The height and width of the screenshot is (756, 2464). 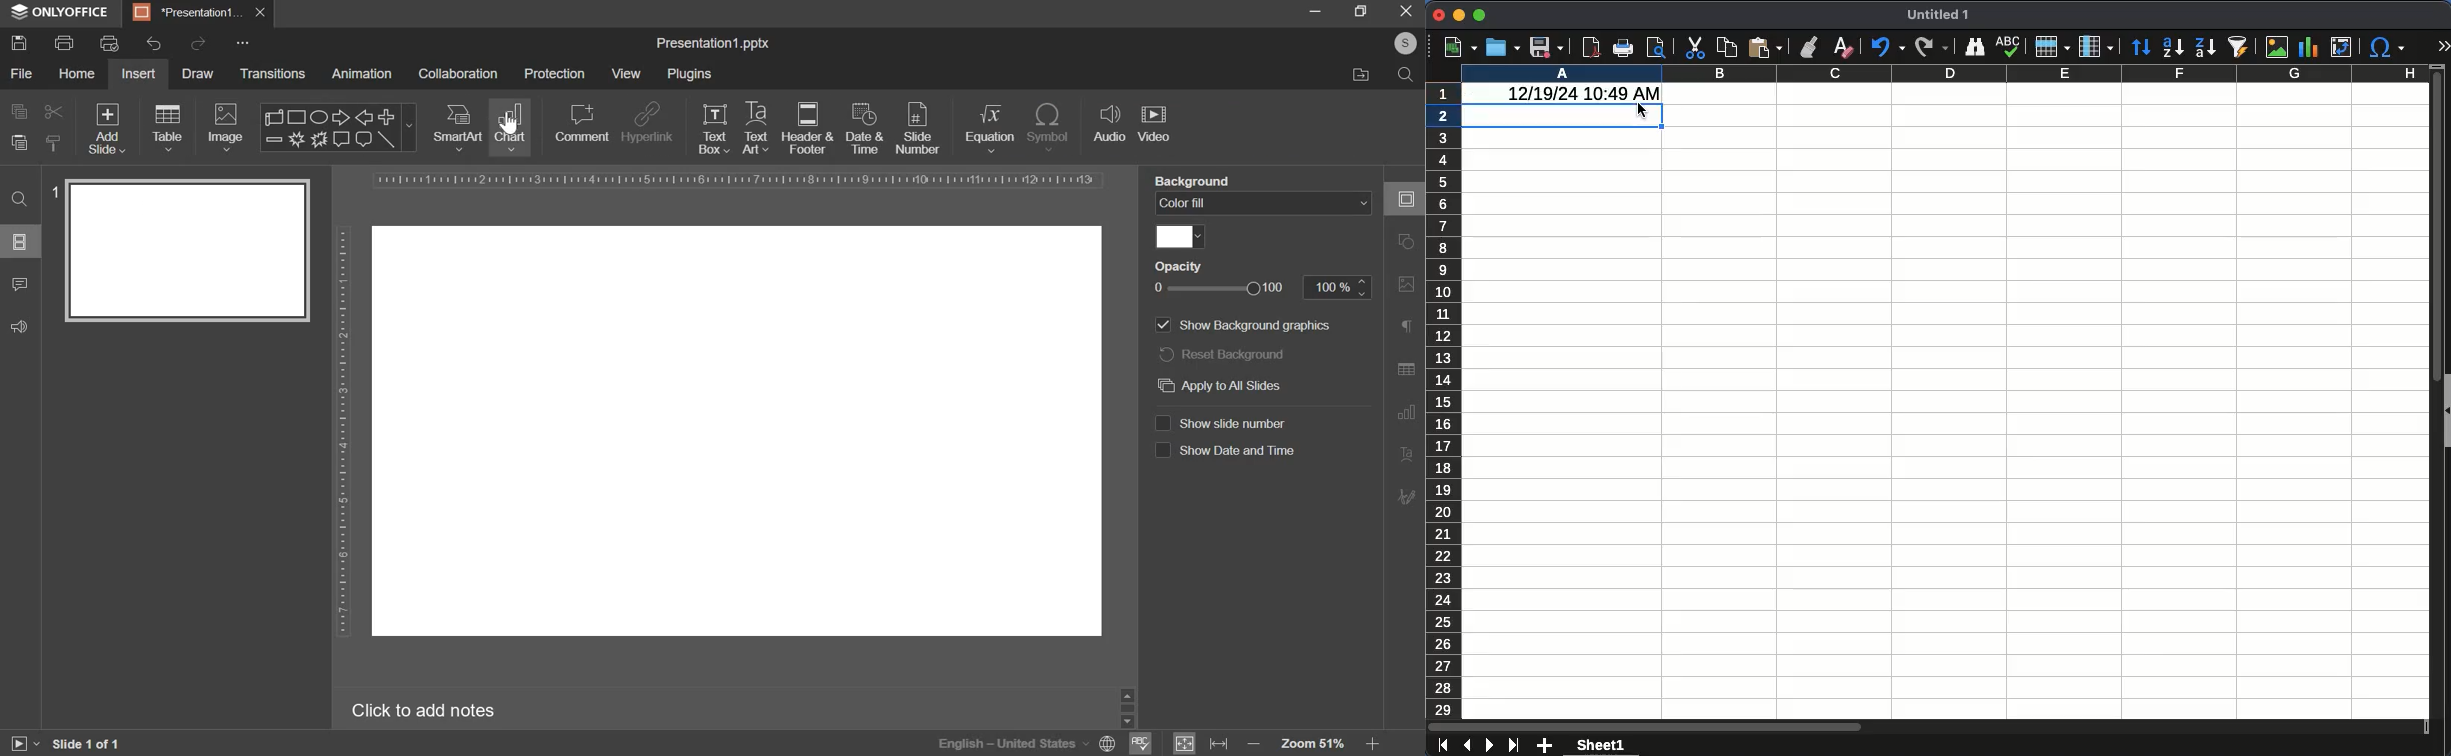 I want to click on background, so click(x=1197, y=180).